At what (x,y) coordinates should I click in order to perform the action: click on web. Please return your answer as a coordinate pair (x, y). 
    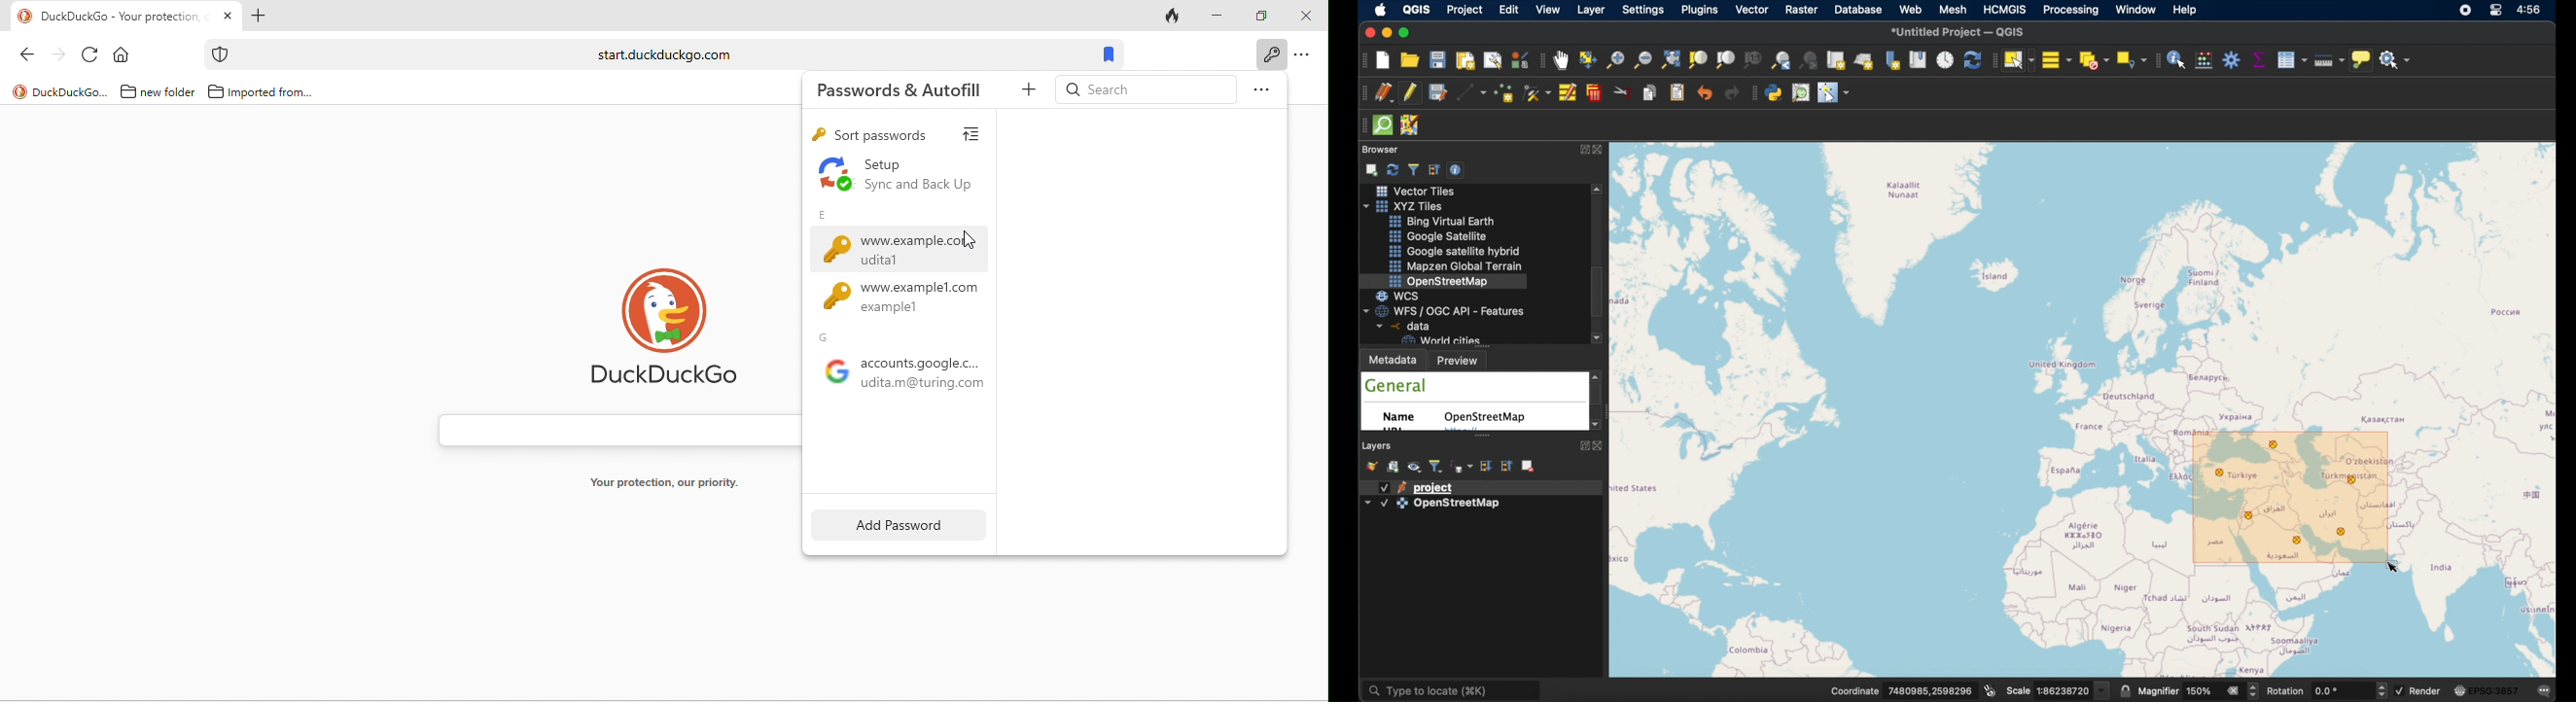
    Looking at the image, I should click on (1911, 9).